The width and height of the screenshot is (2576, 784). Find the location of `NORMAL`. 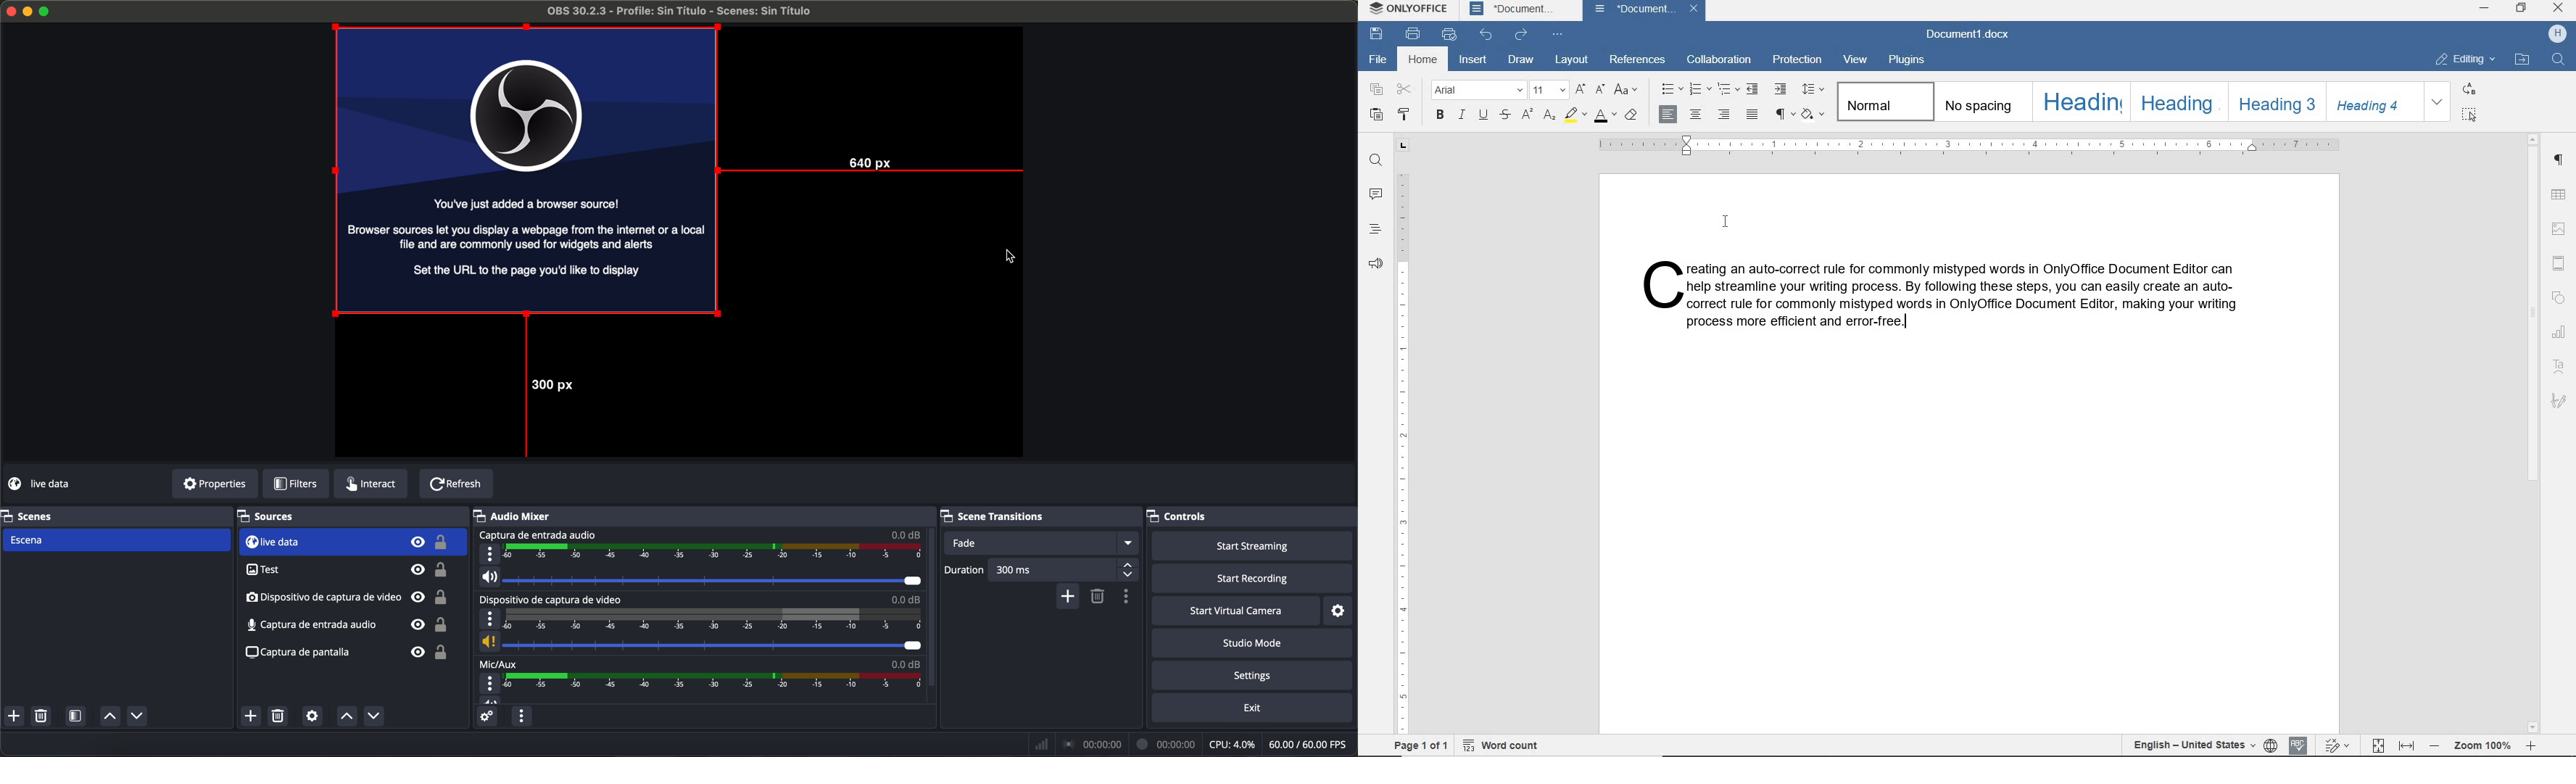

NORMAL is located at coordinates (1885, 101).